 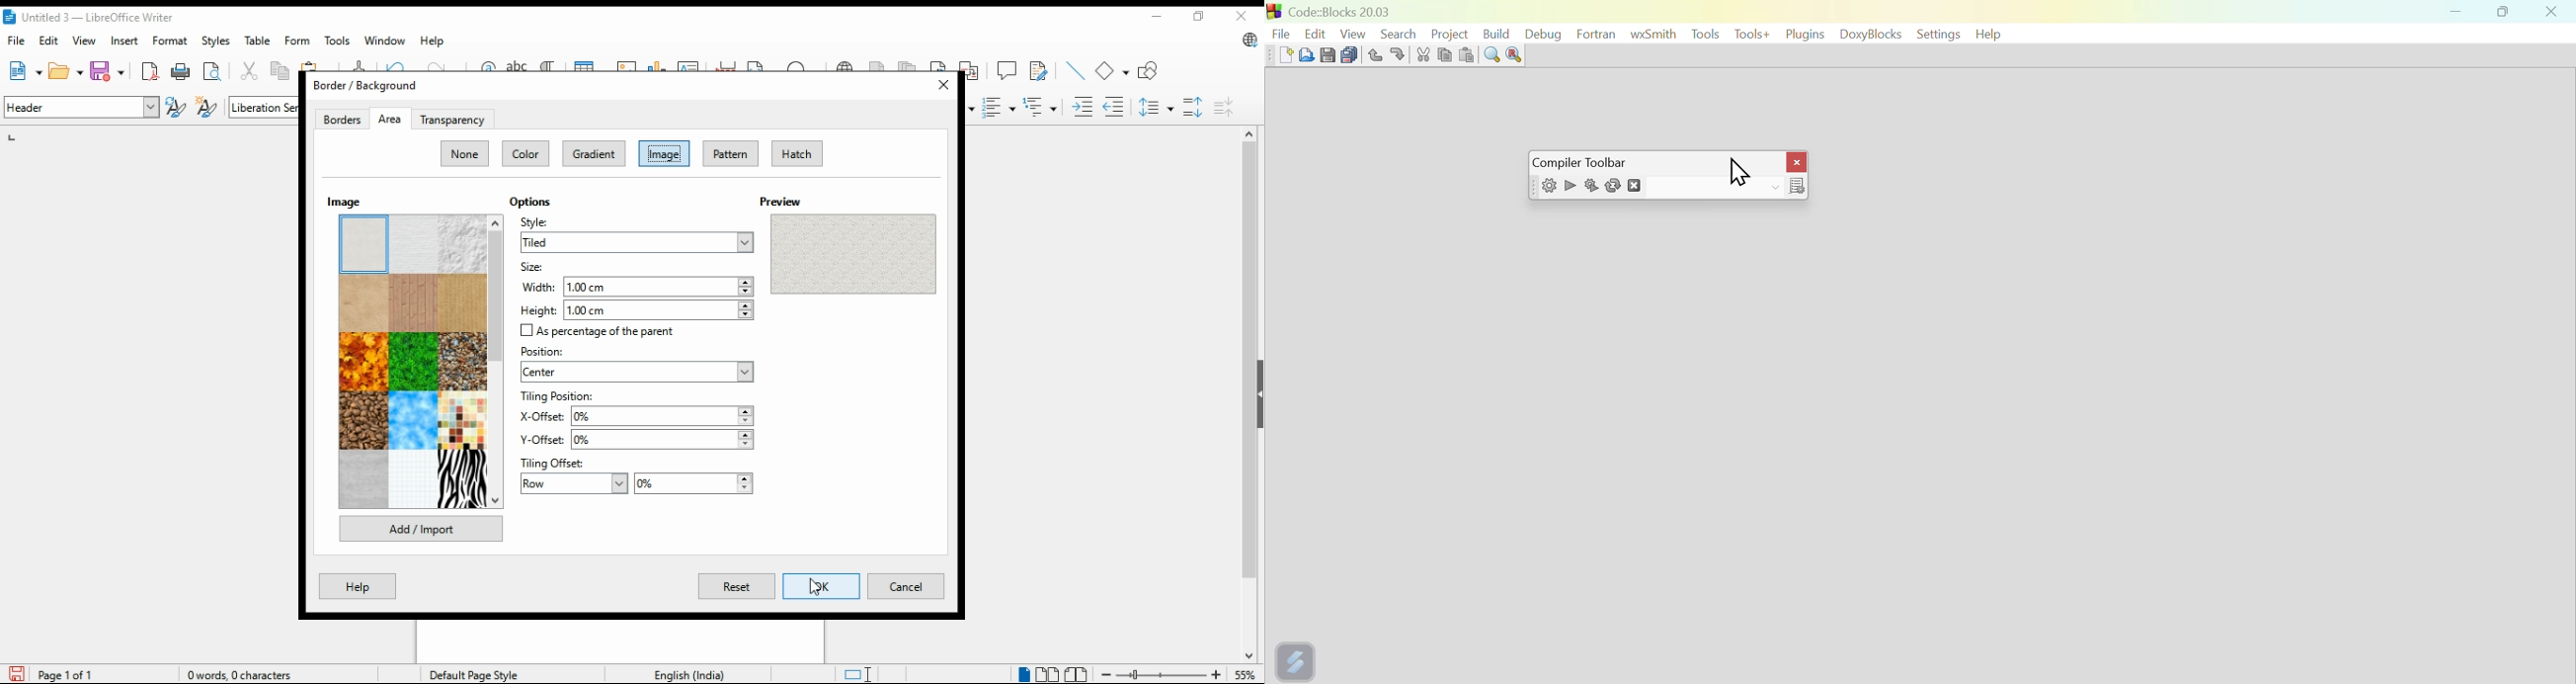 What do you see at coordinates (1493, 55) in the screenshot?
I see `` at bounding box center [1493, 55].